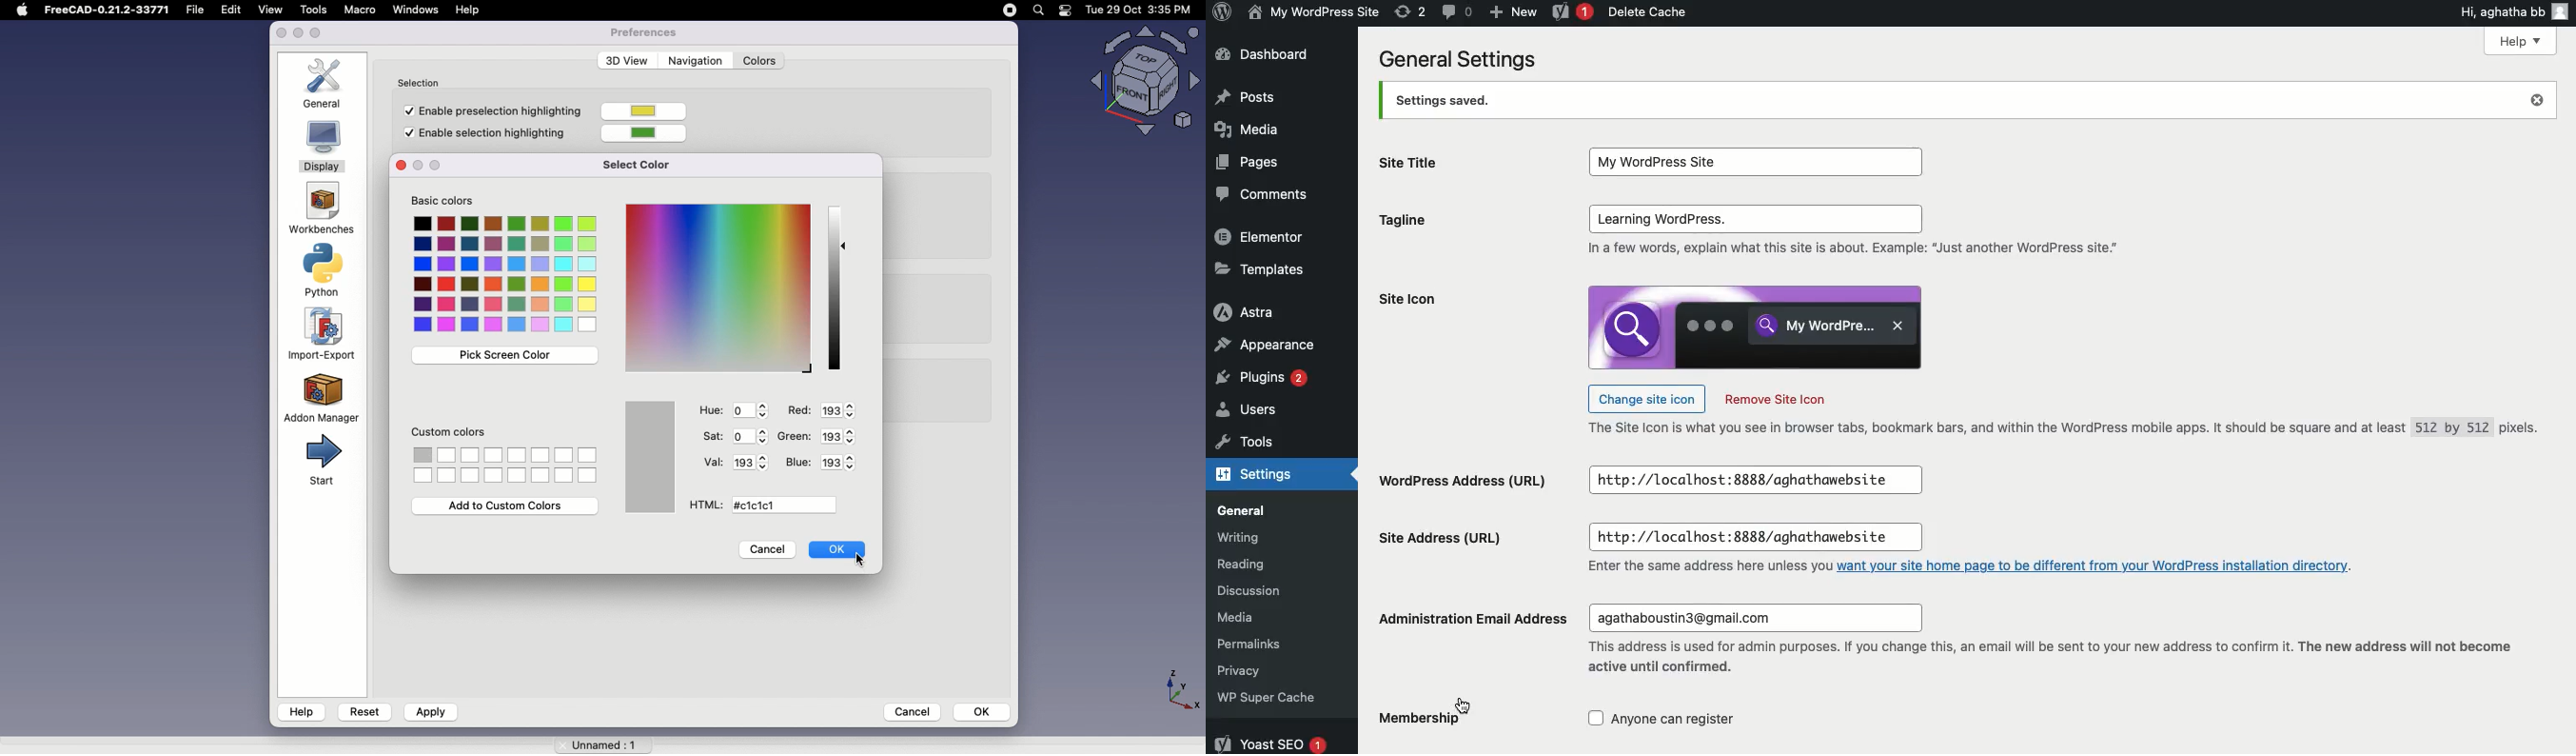 This screenshot has height=756, width=2576. What do you see at coordinates (843, 462) in the screenshot?
I see `193` at bounding box center [843, 462].